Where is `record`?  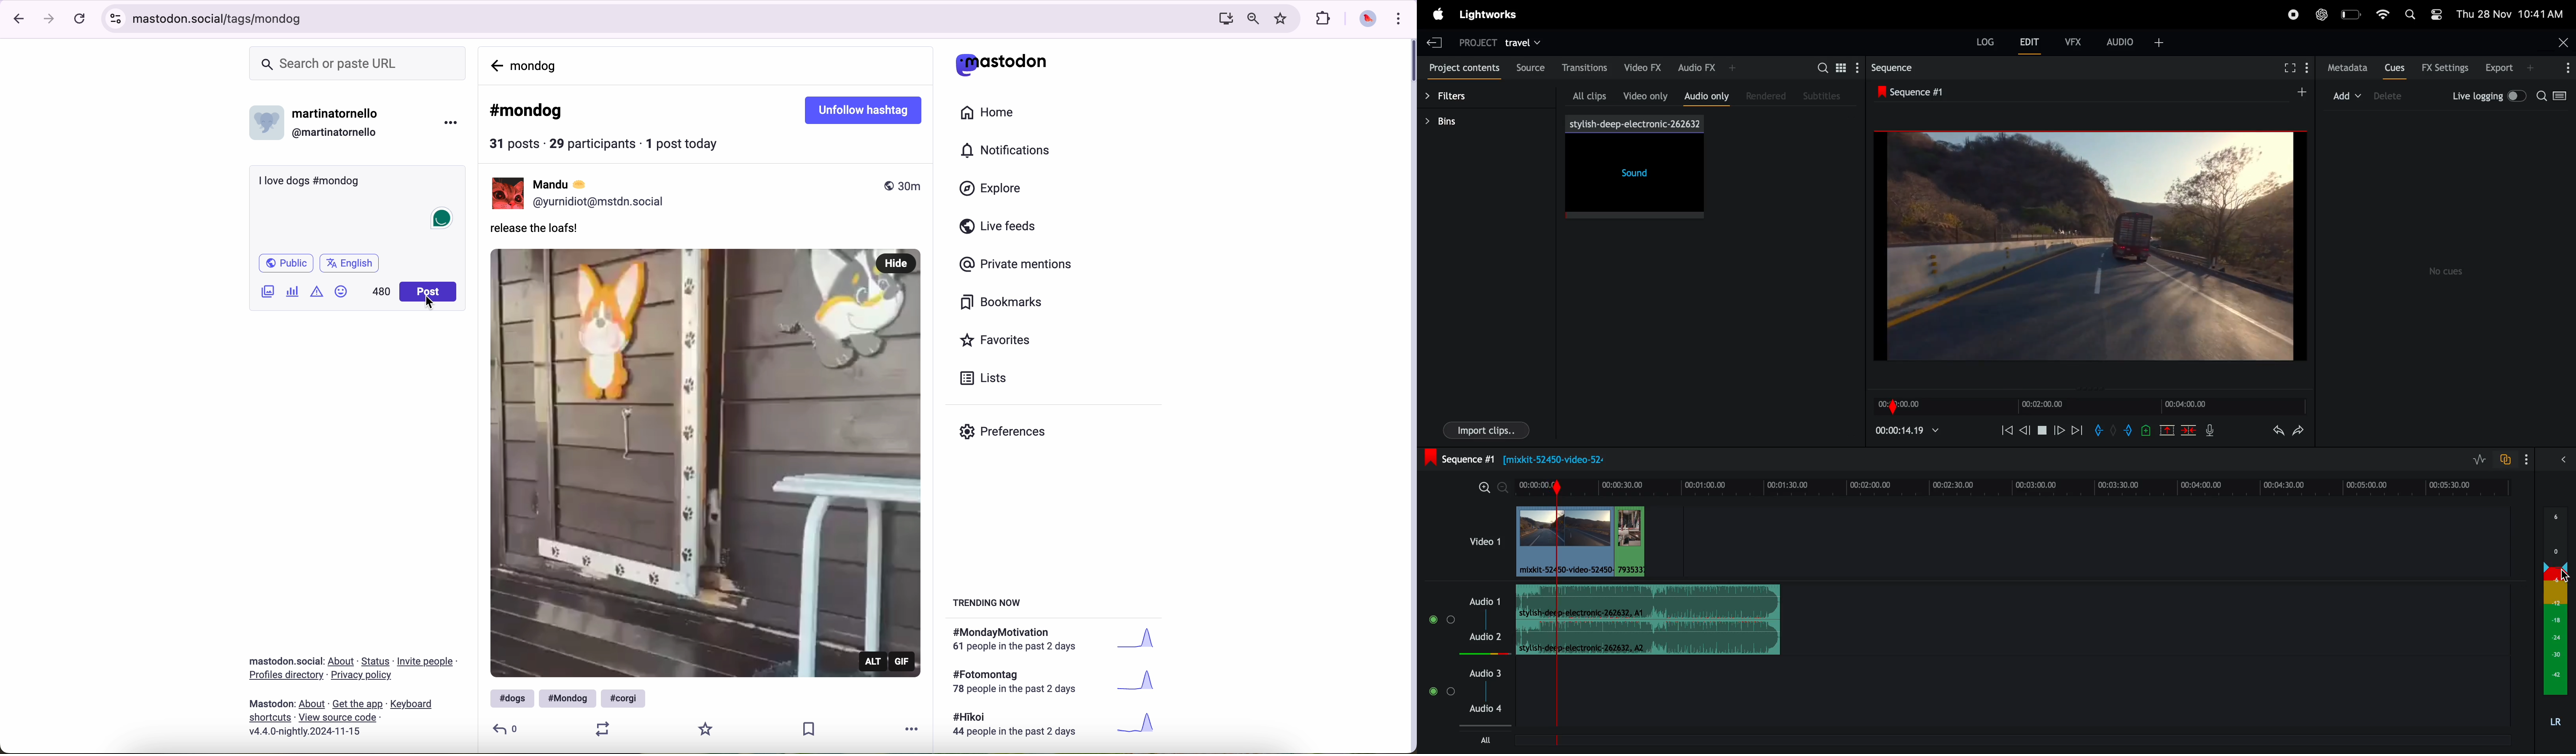
record is located at coordinates (2290, 13).